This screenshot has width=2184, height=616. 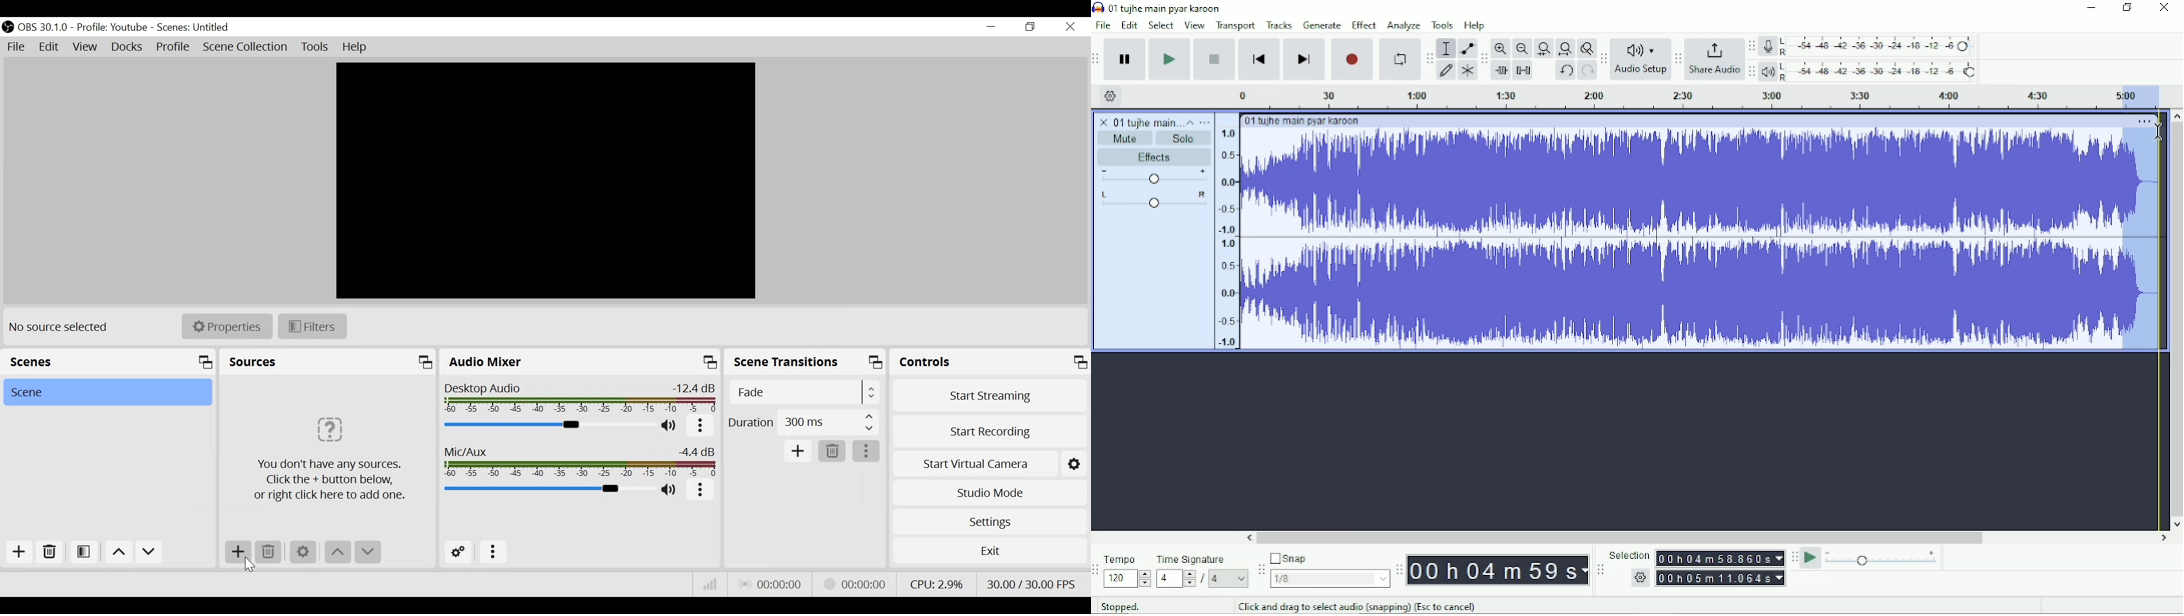 What do you see at coordinates (990, 398) in the screenshot?
I see `Start Streaming` at bounding box center [990, 398].